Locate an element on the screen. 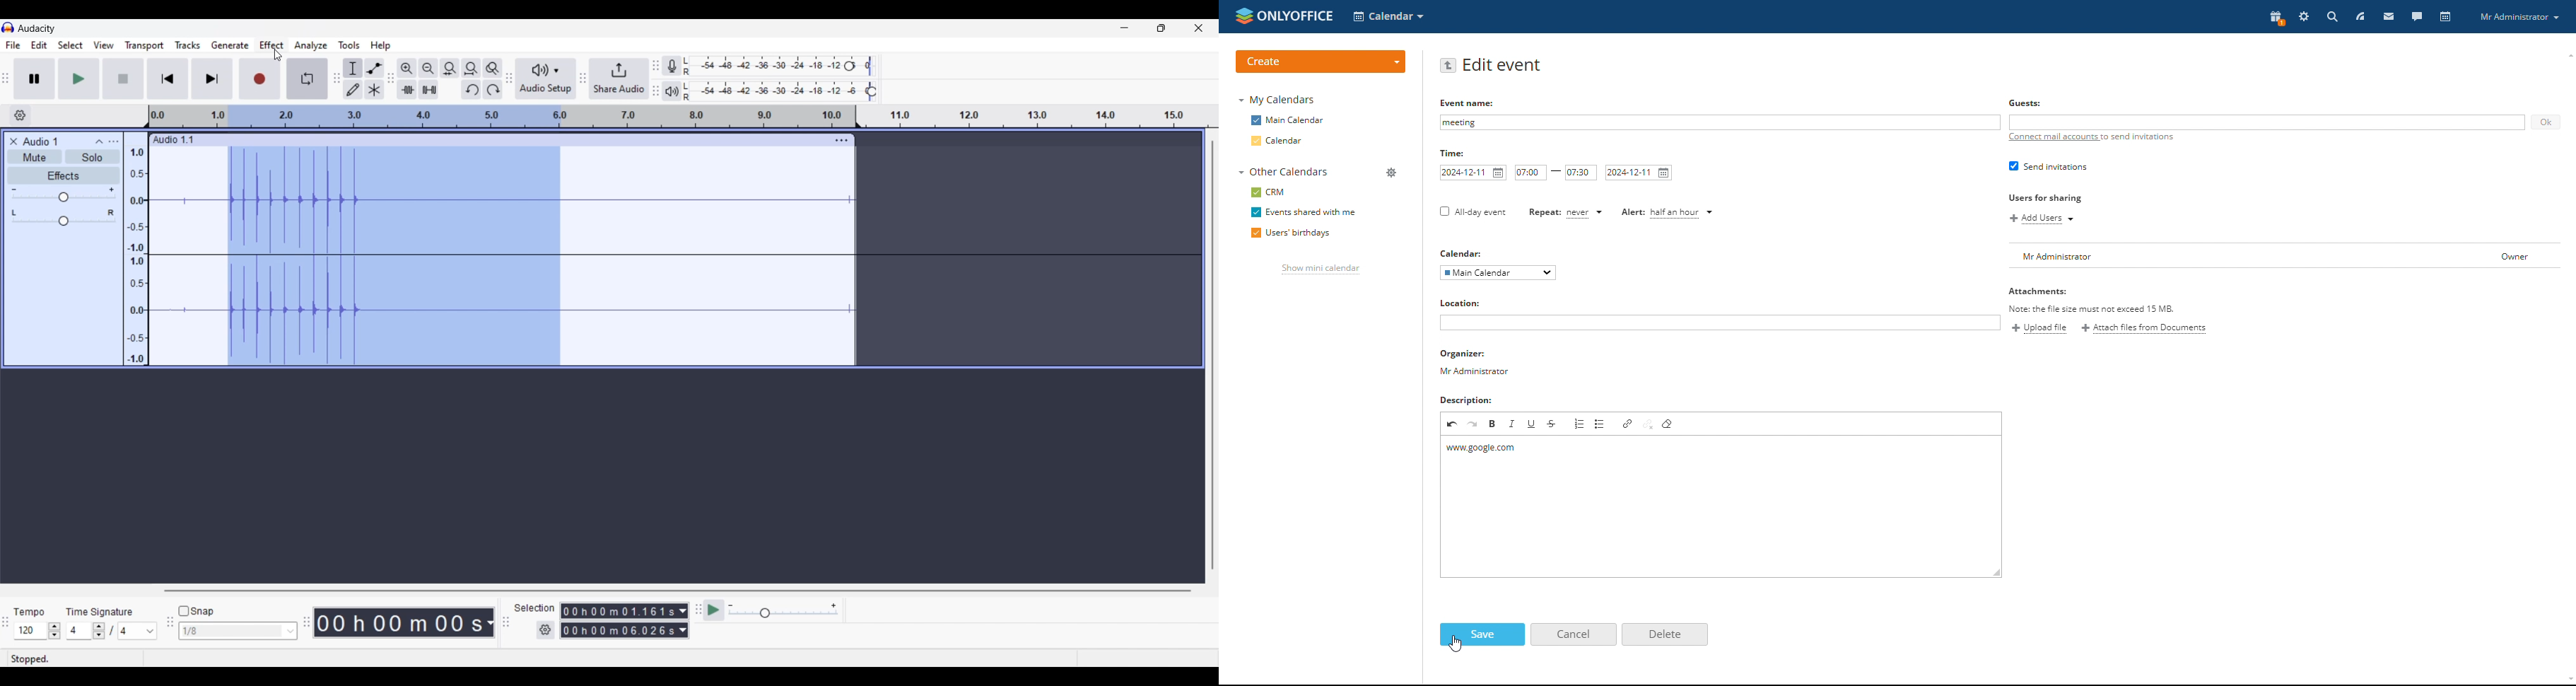 This screenshot has width=2576, height=700. Time: is located at coordinates (1453, 153).